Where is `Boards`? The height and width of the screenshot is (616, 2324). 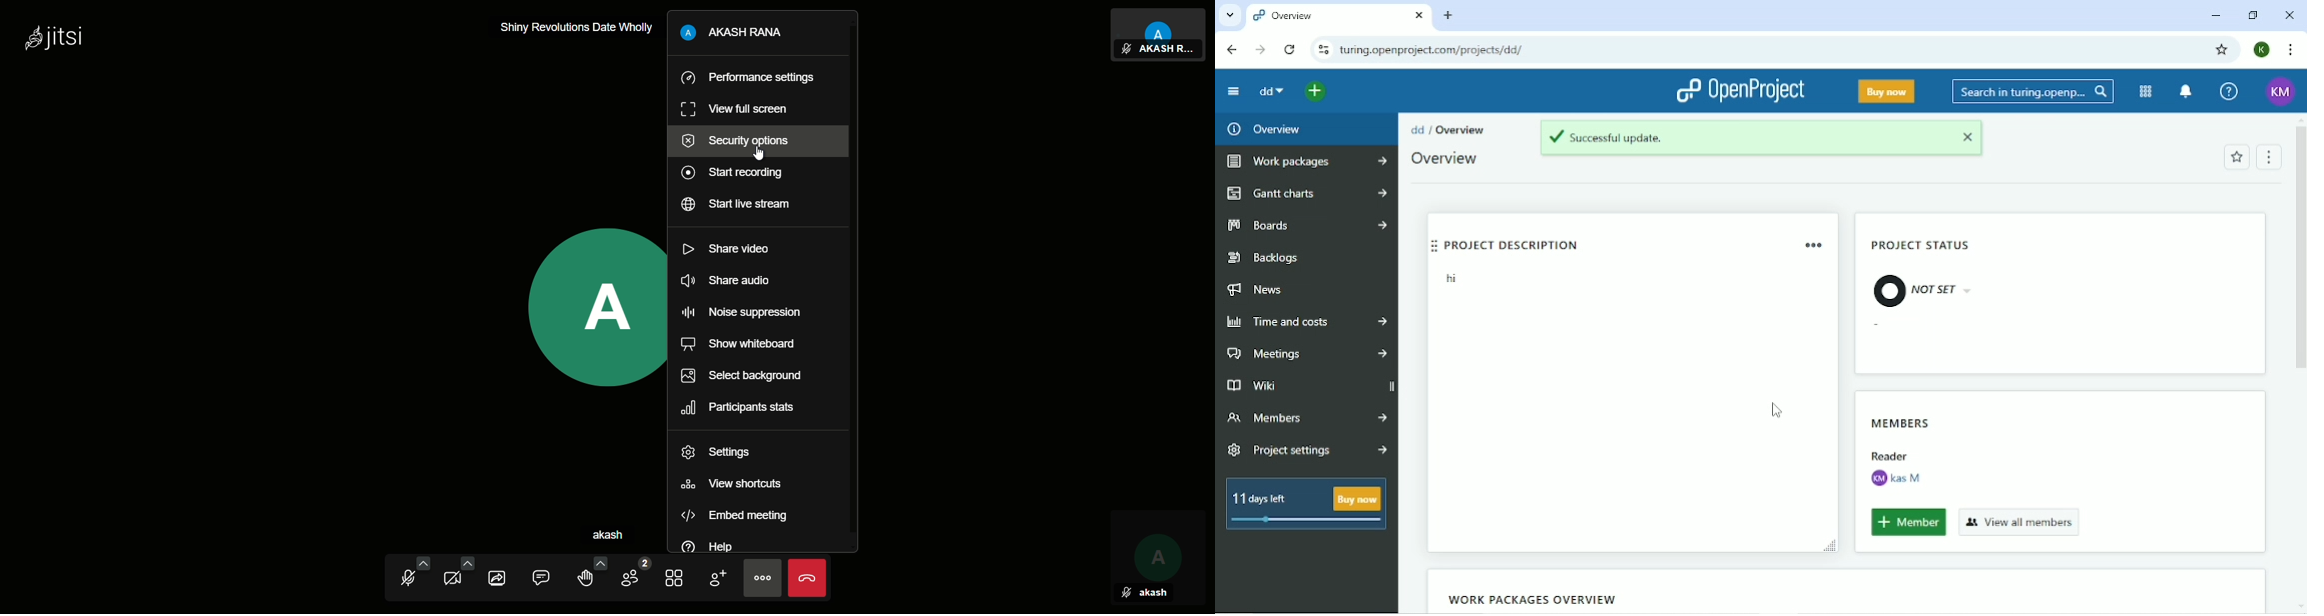
Boards is located at coordinates (1307, 225).